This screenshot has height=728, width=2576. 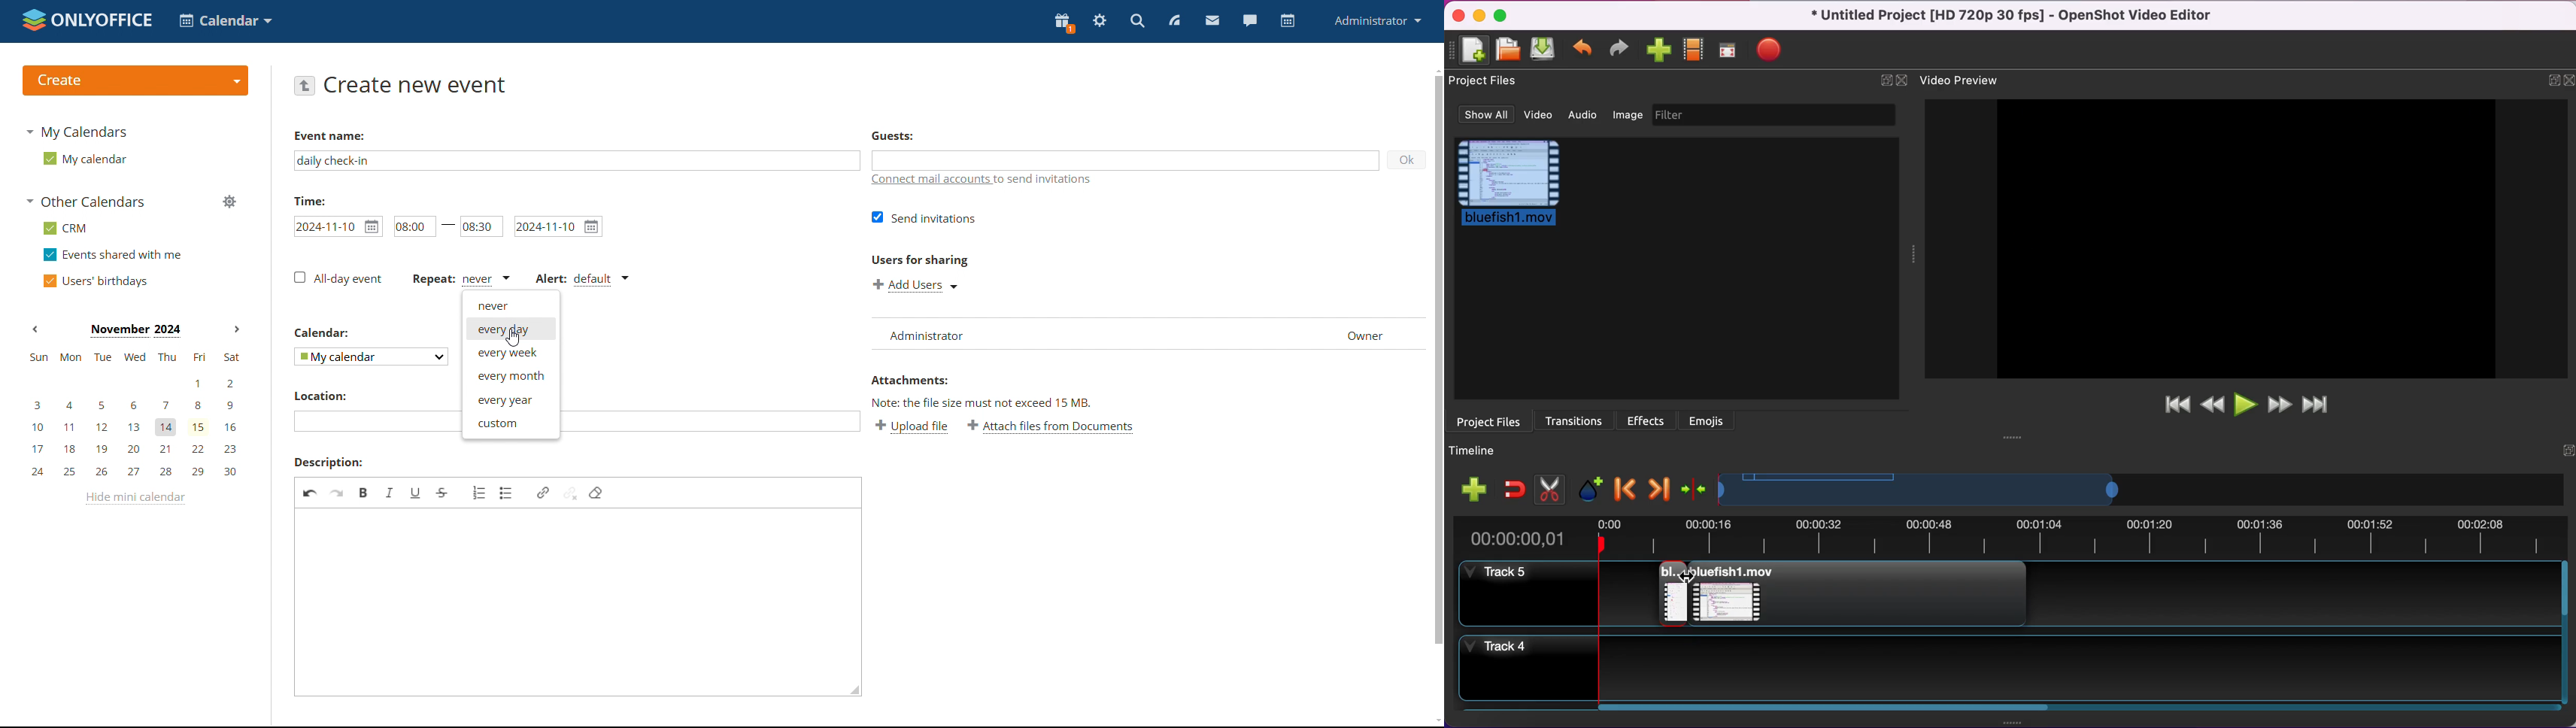 I want to click on jump to start, so click(x=2172, y=408).